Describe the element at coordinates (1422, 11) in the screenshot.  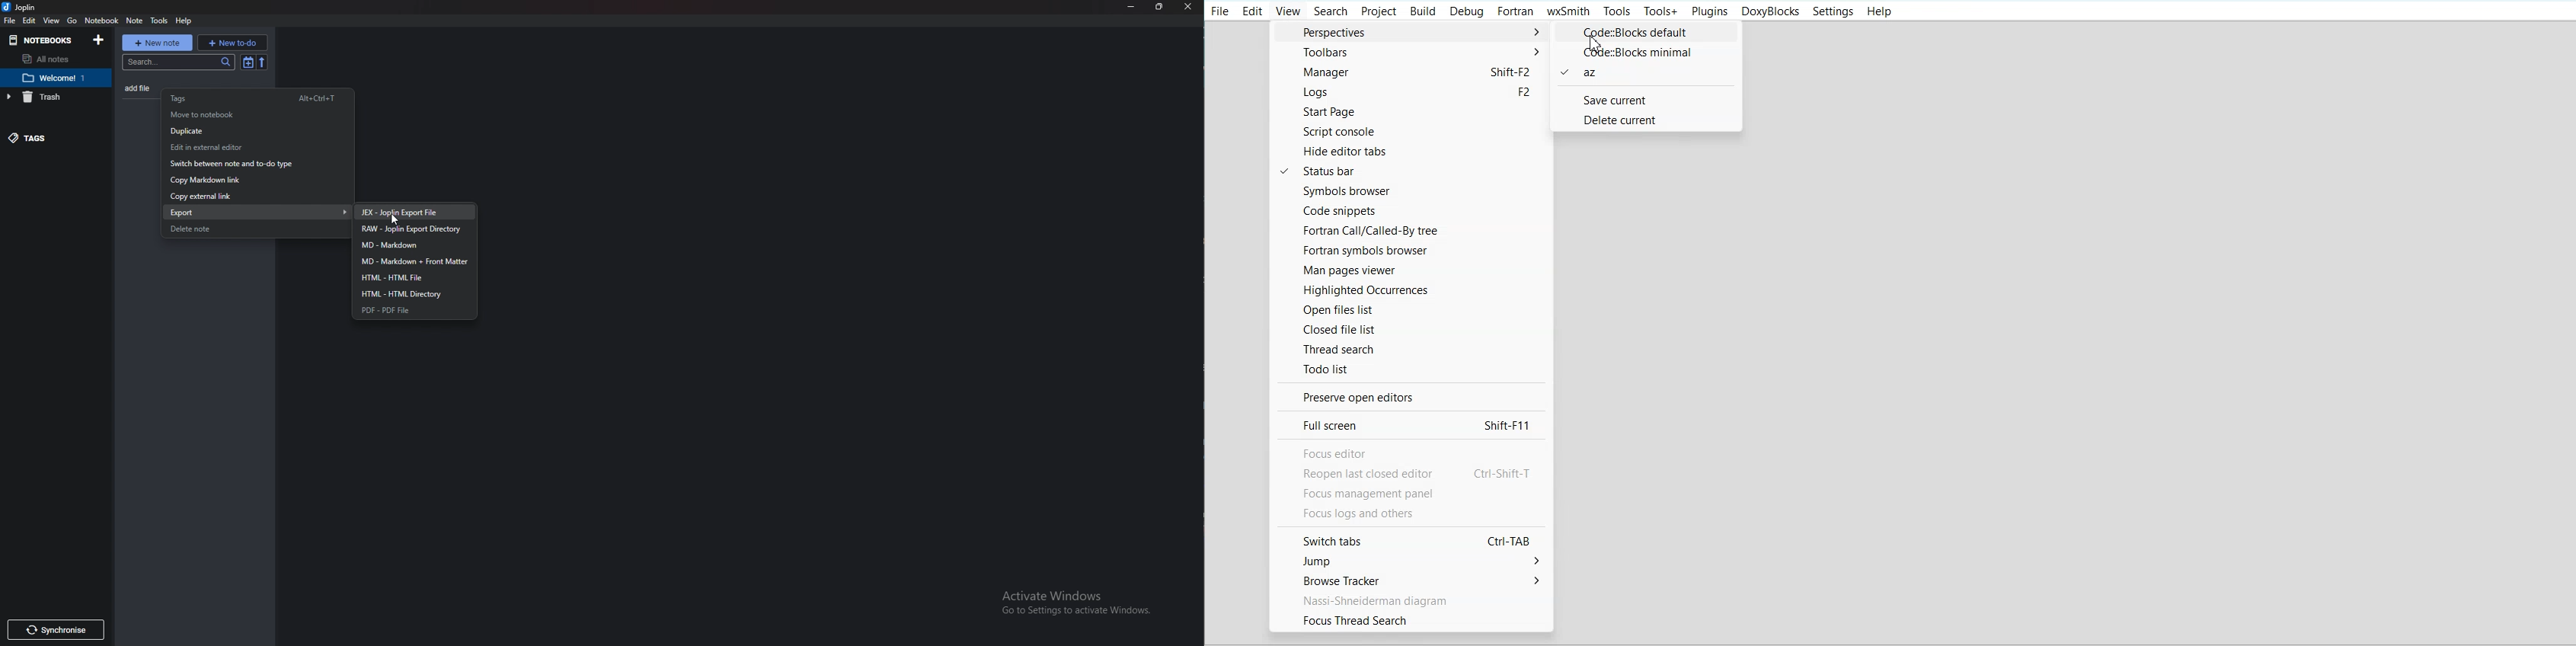
I see `Build` at that location.